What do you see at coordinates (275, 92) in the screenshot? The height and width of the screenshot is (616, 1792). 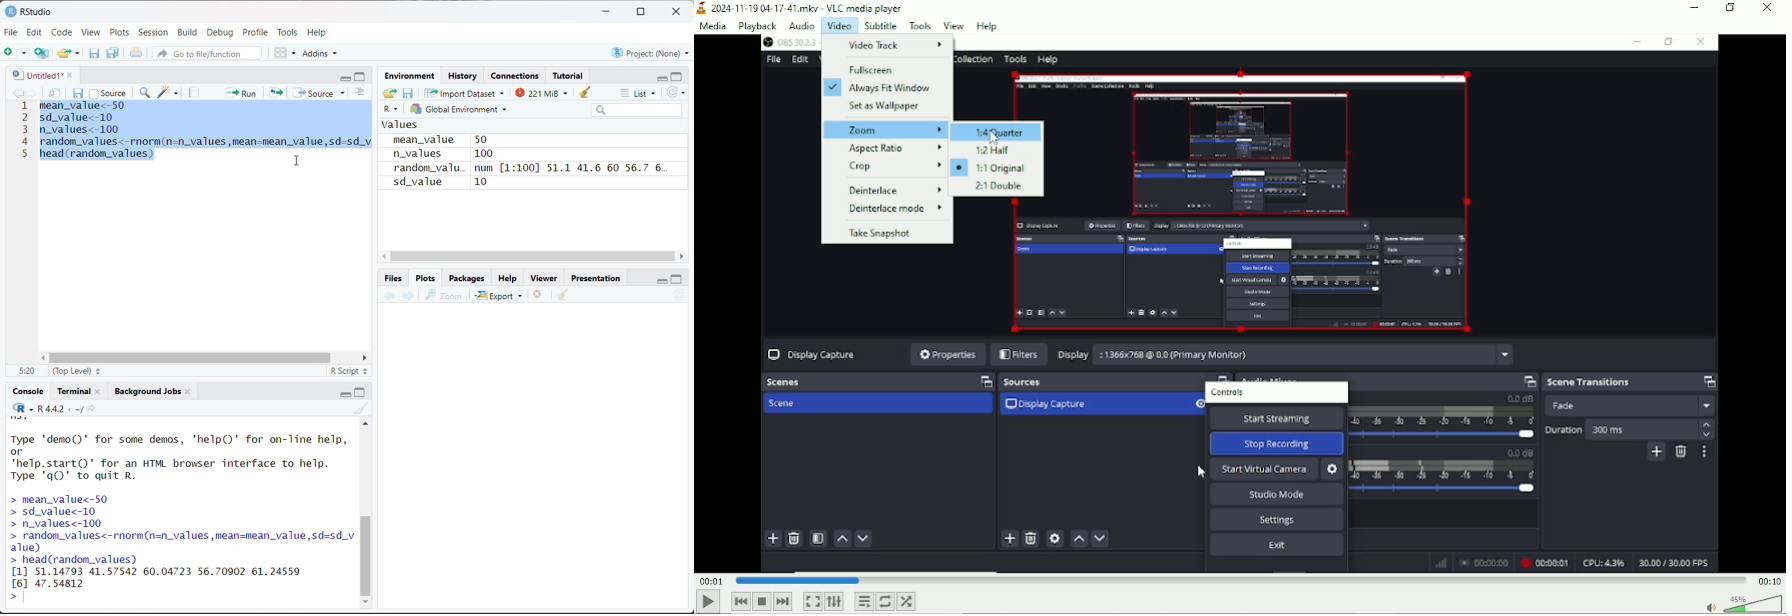 I see `re-run` at bounding box center [275, 92].